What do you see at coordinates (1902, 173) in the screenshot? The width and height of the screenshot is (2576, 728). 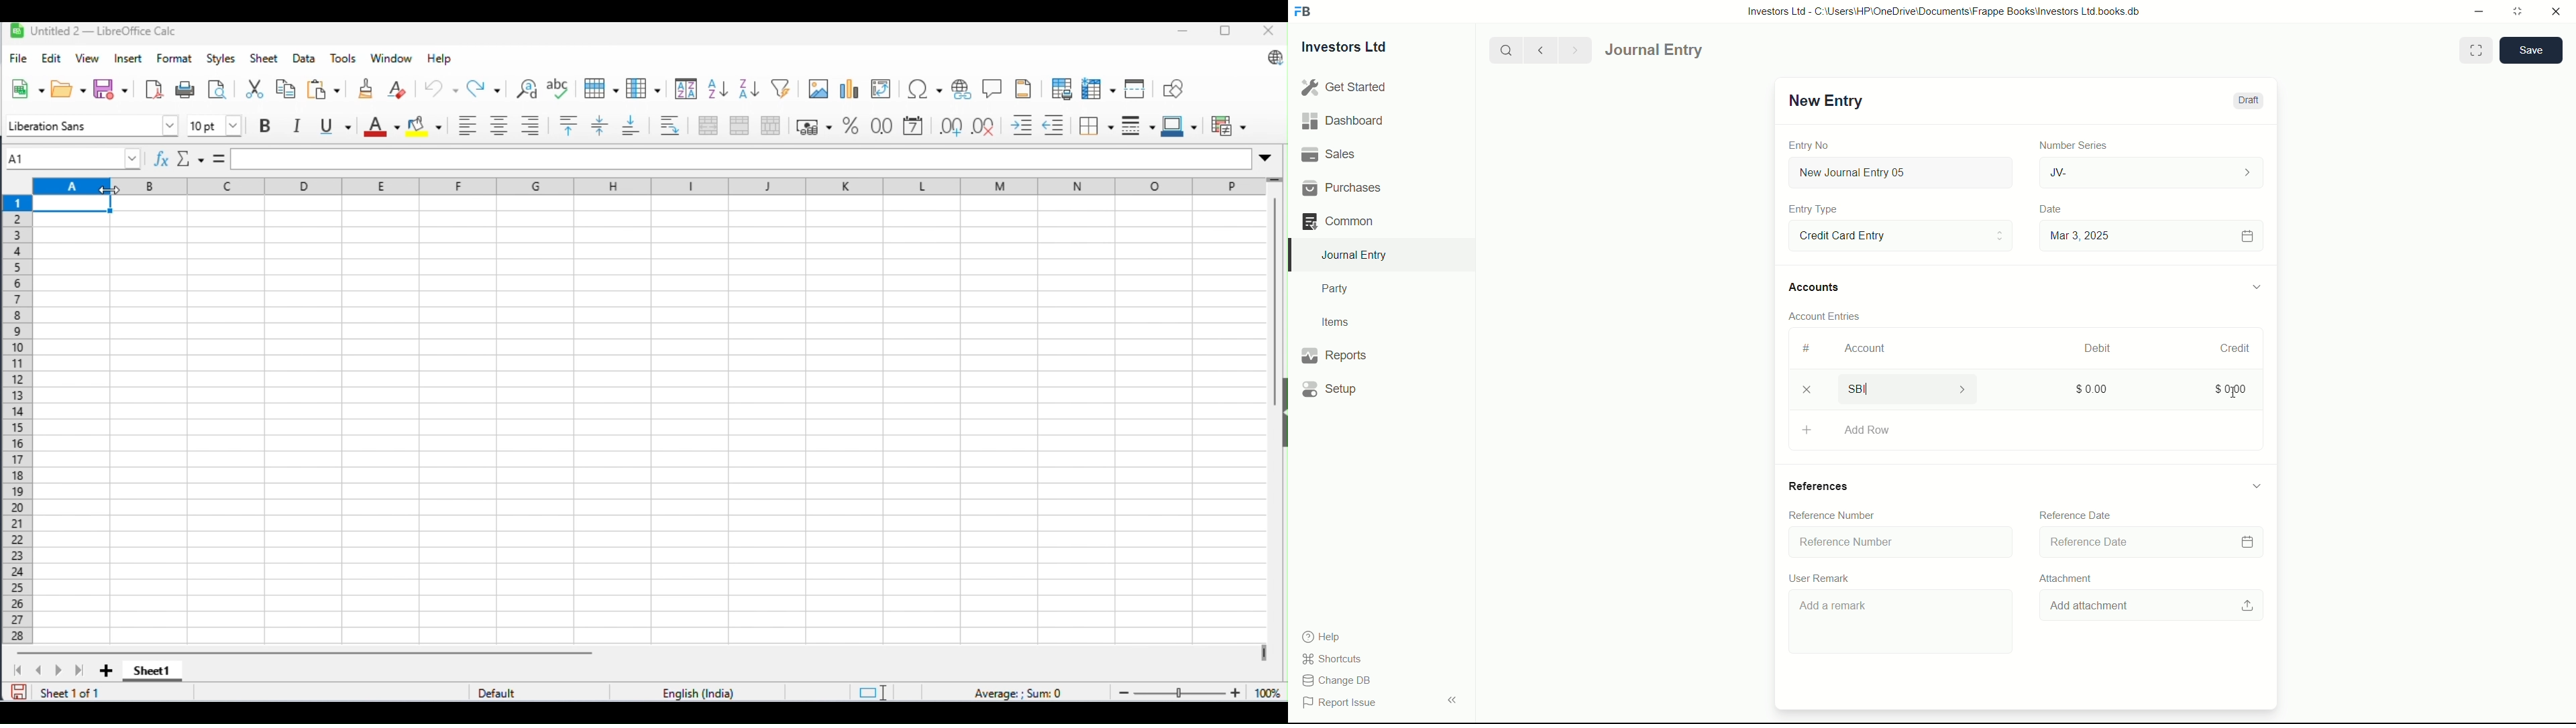 I see `New Journal Entry 05` at bounding box center [1902, 173].